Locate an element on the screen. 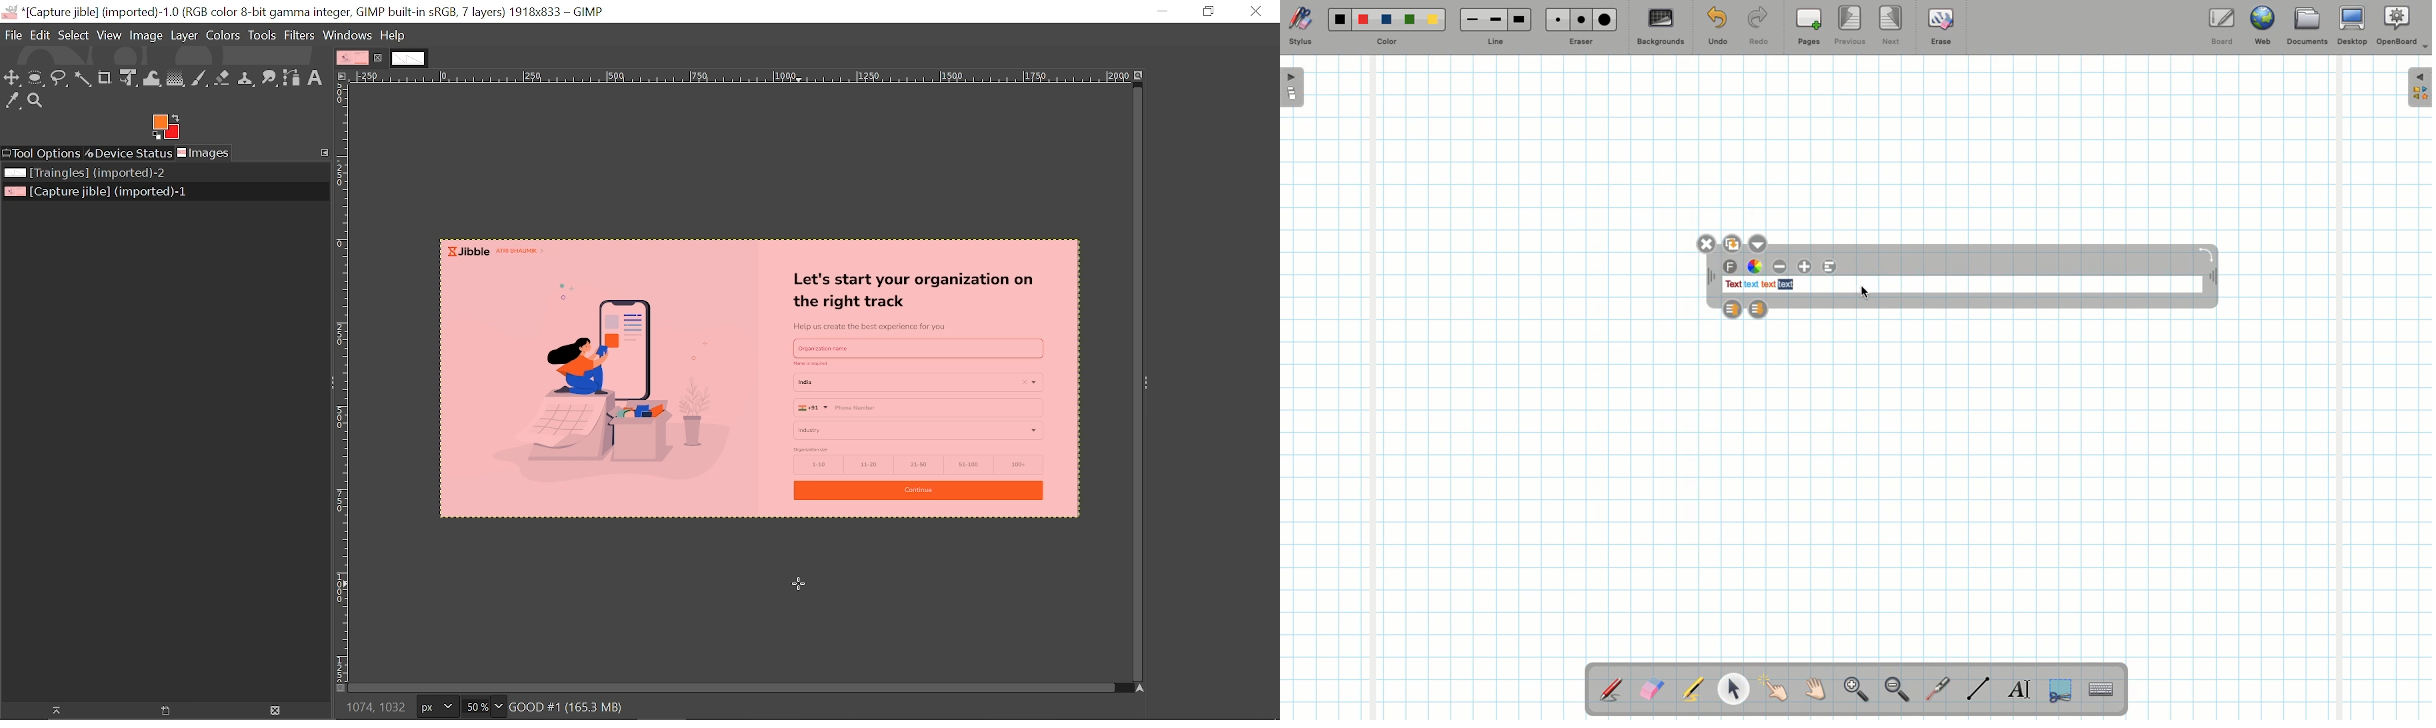  Close current tab is located at coordinates (381, 59).